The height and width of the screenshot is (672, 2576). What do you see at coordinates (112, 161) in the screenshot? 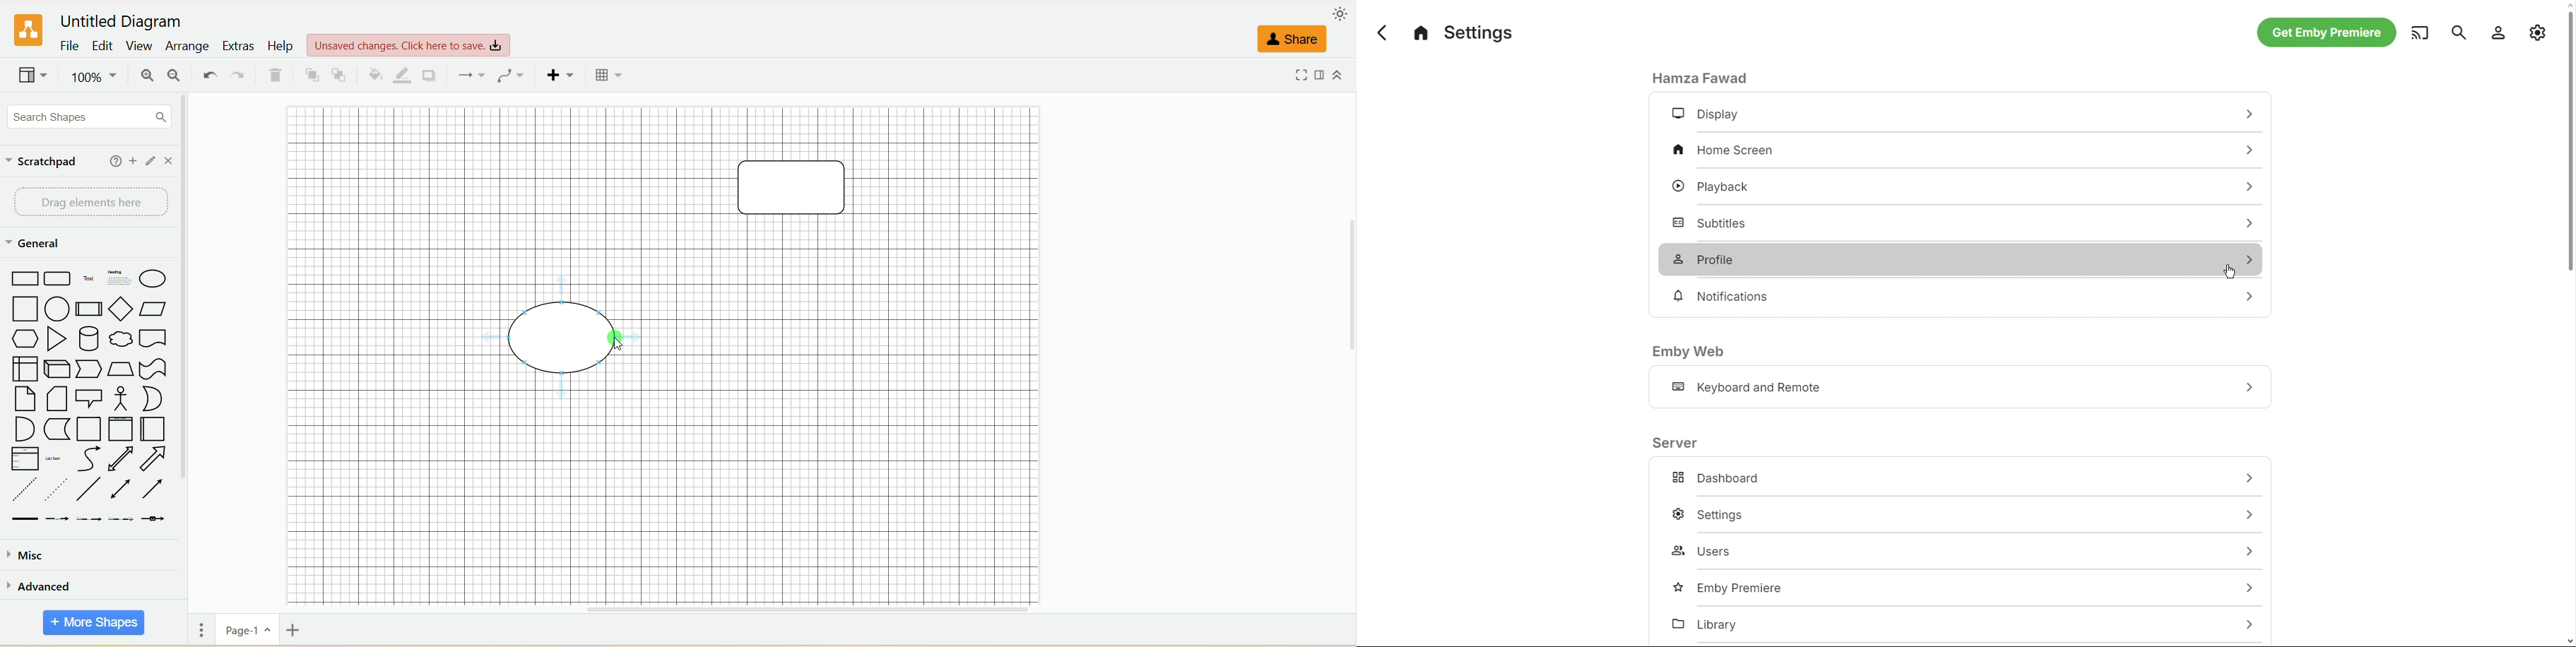
I see `help` at bounding box center [112, 161].